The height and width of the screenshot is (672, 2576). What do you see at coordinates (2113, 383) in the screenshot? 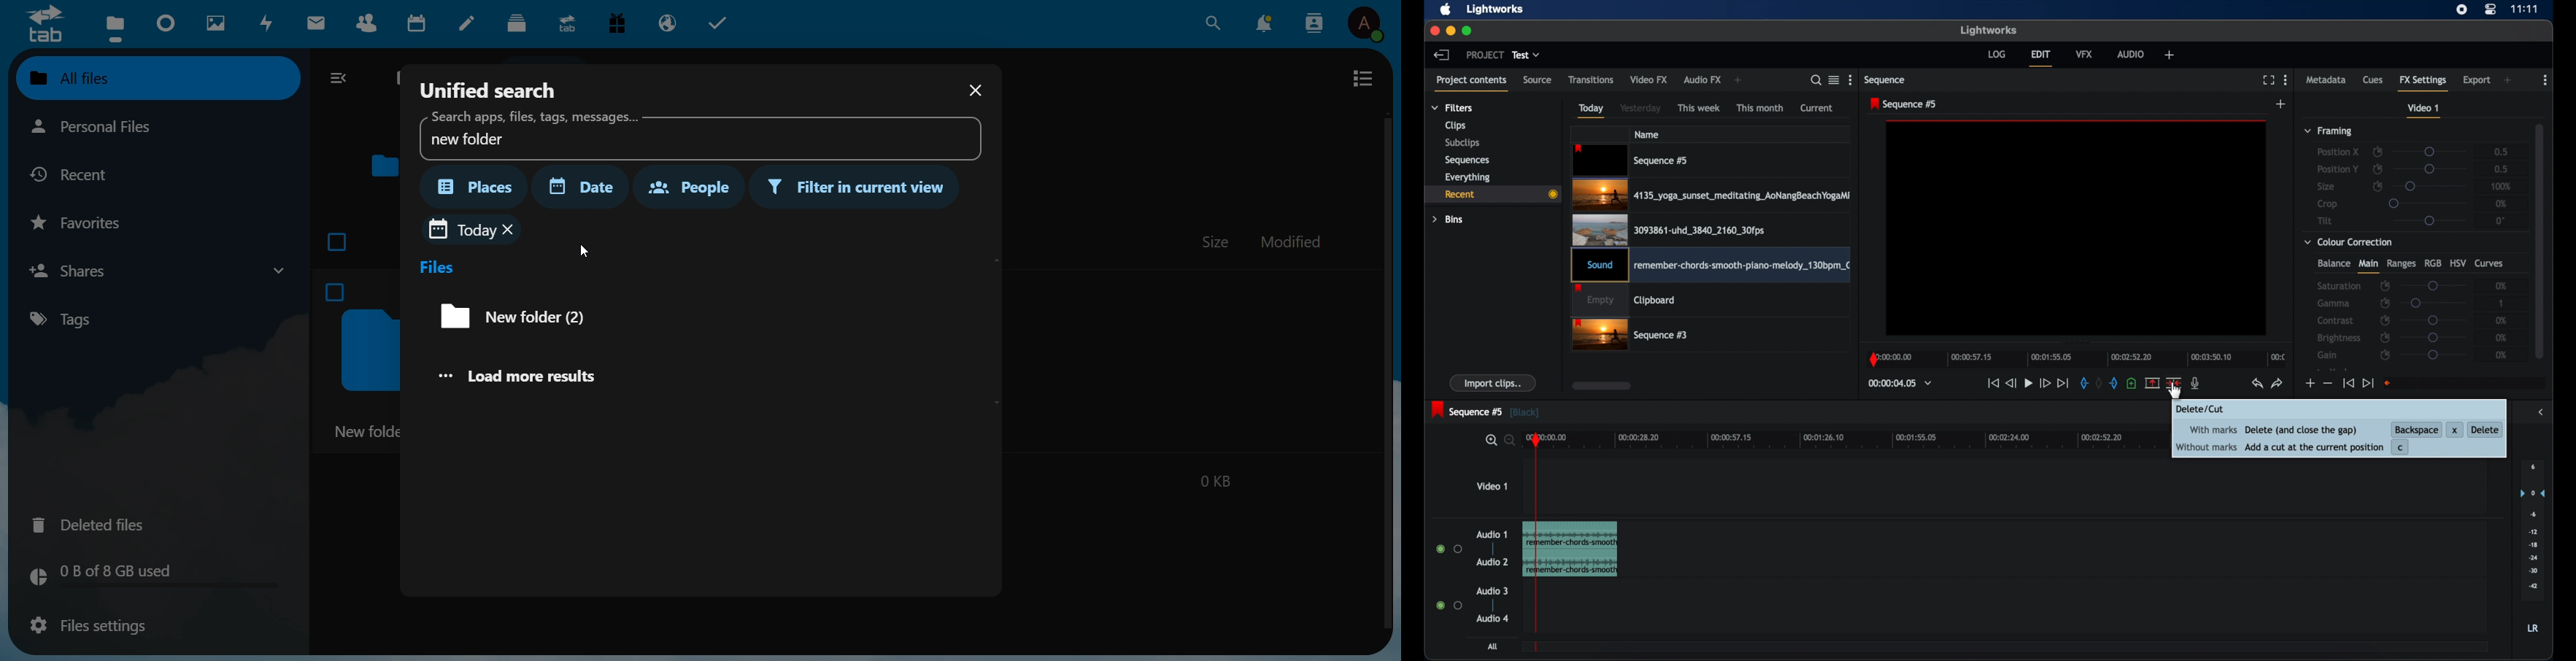
I see `out mark` at bounding box center [2113, 383].